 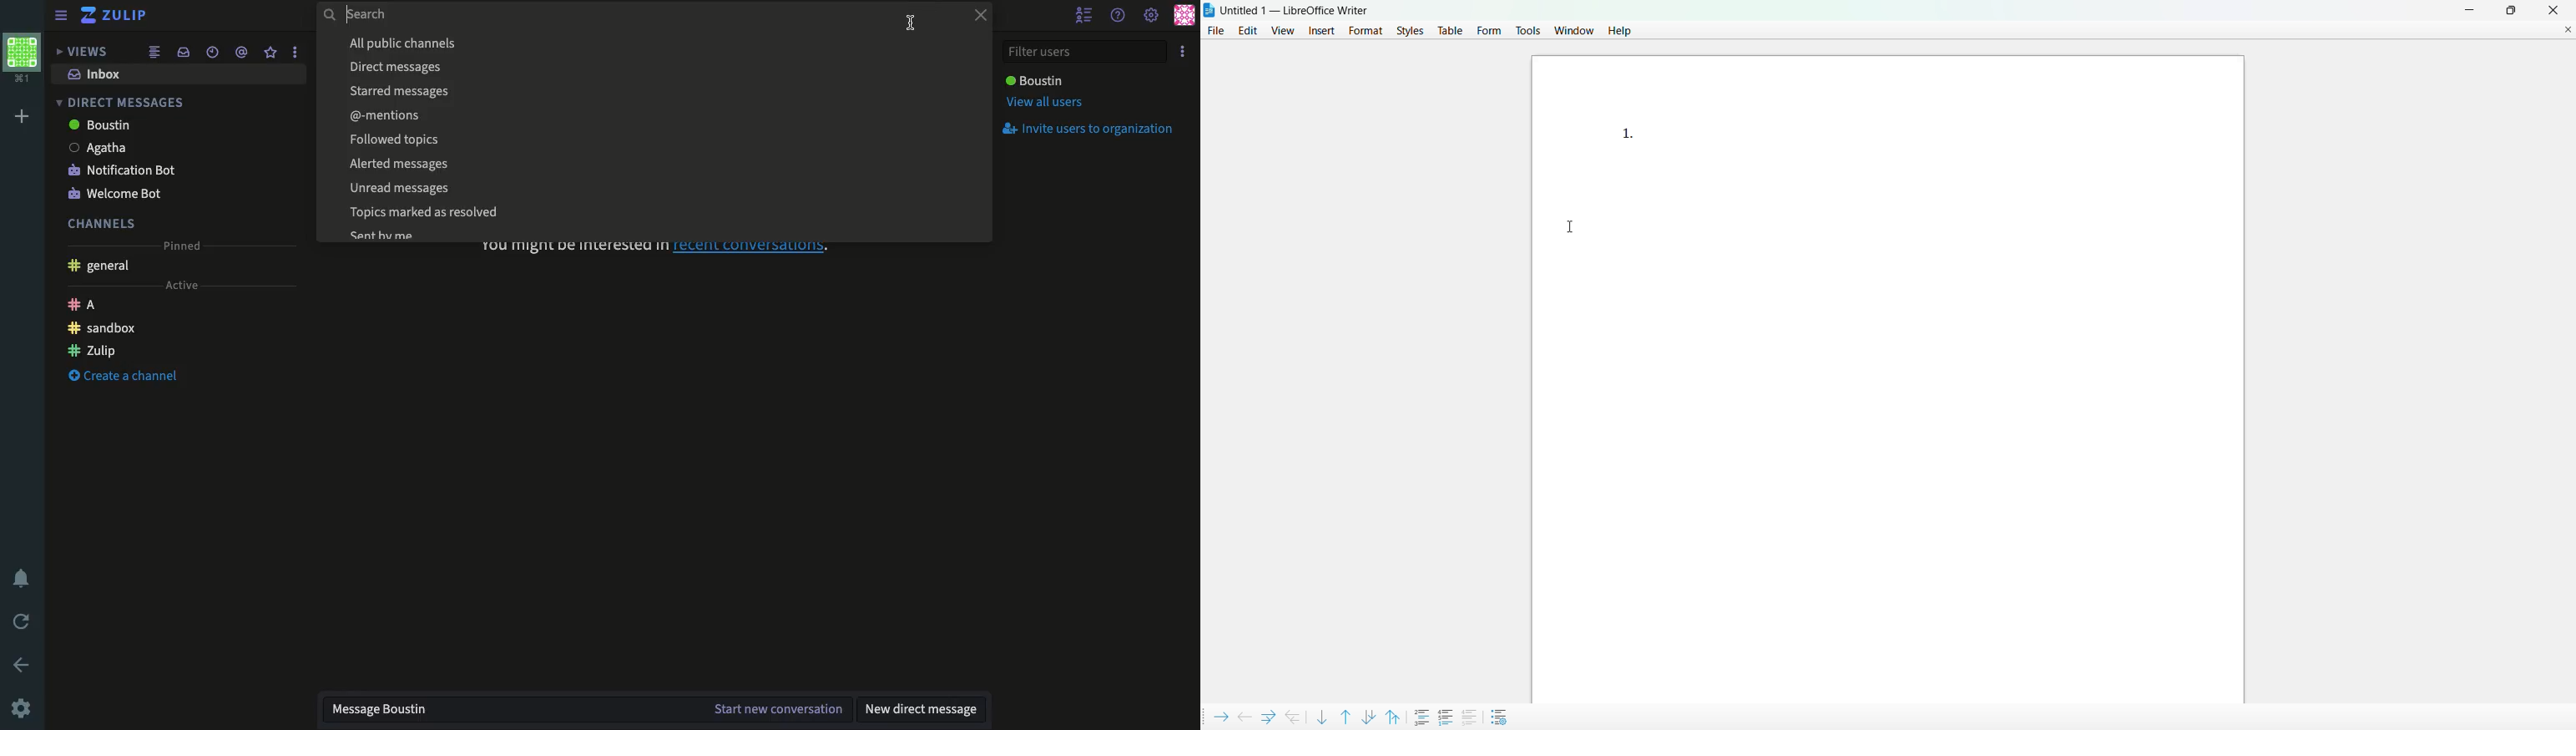 I want to click on edit, so click(x=1248, y=32).